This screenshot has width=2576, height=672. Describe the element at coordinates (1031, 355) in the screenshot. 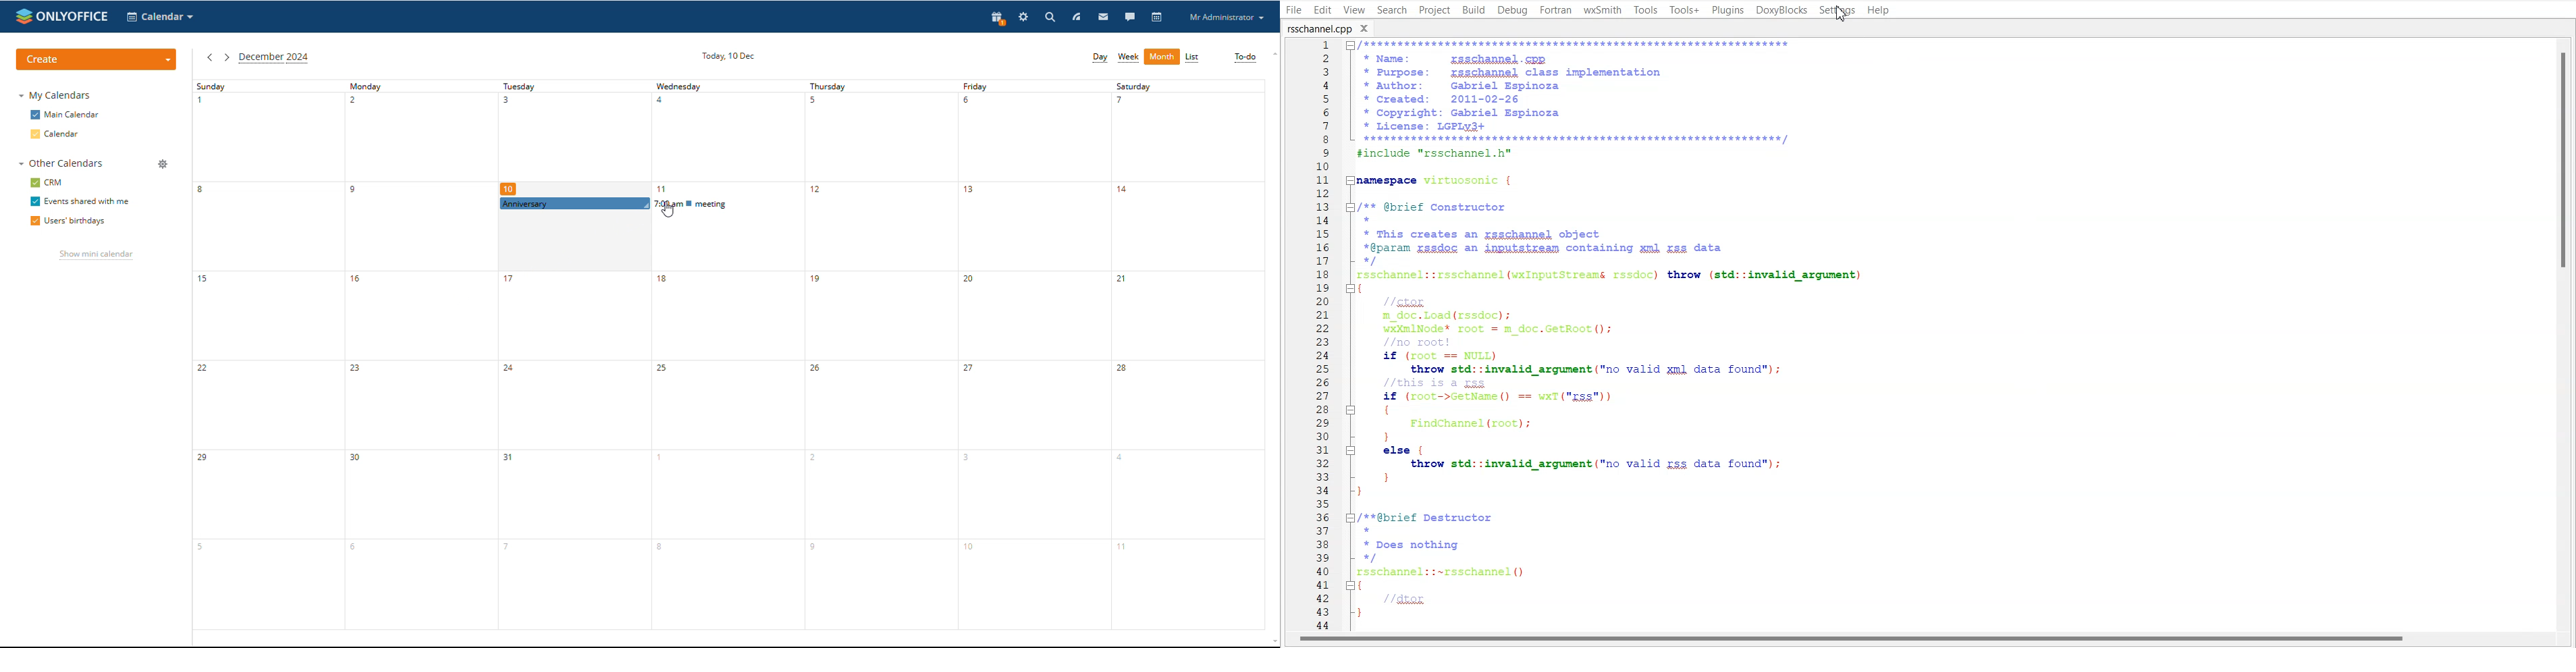

I see `friday` at that location.